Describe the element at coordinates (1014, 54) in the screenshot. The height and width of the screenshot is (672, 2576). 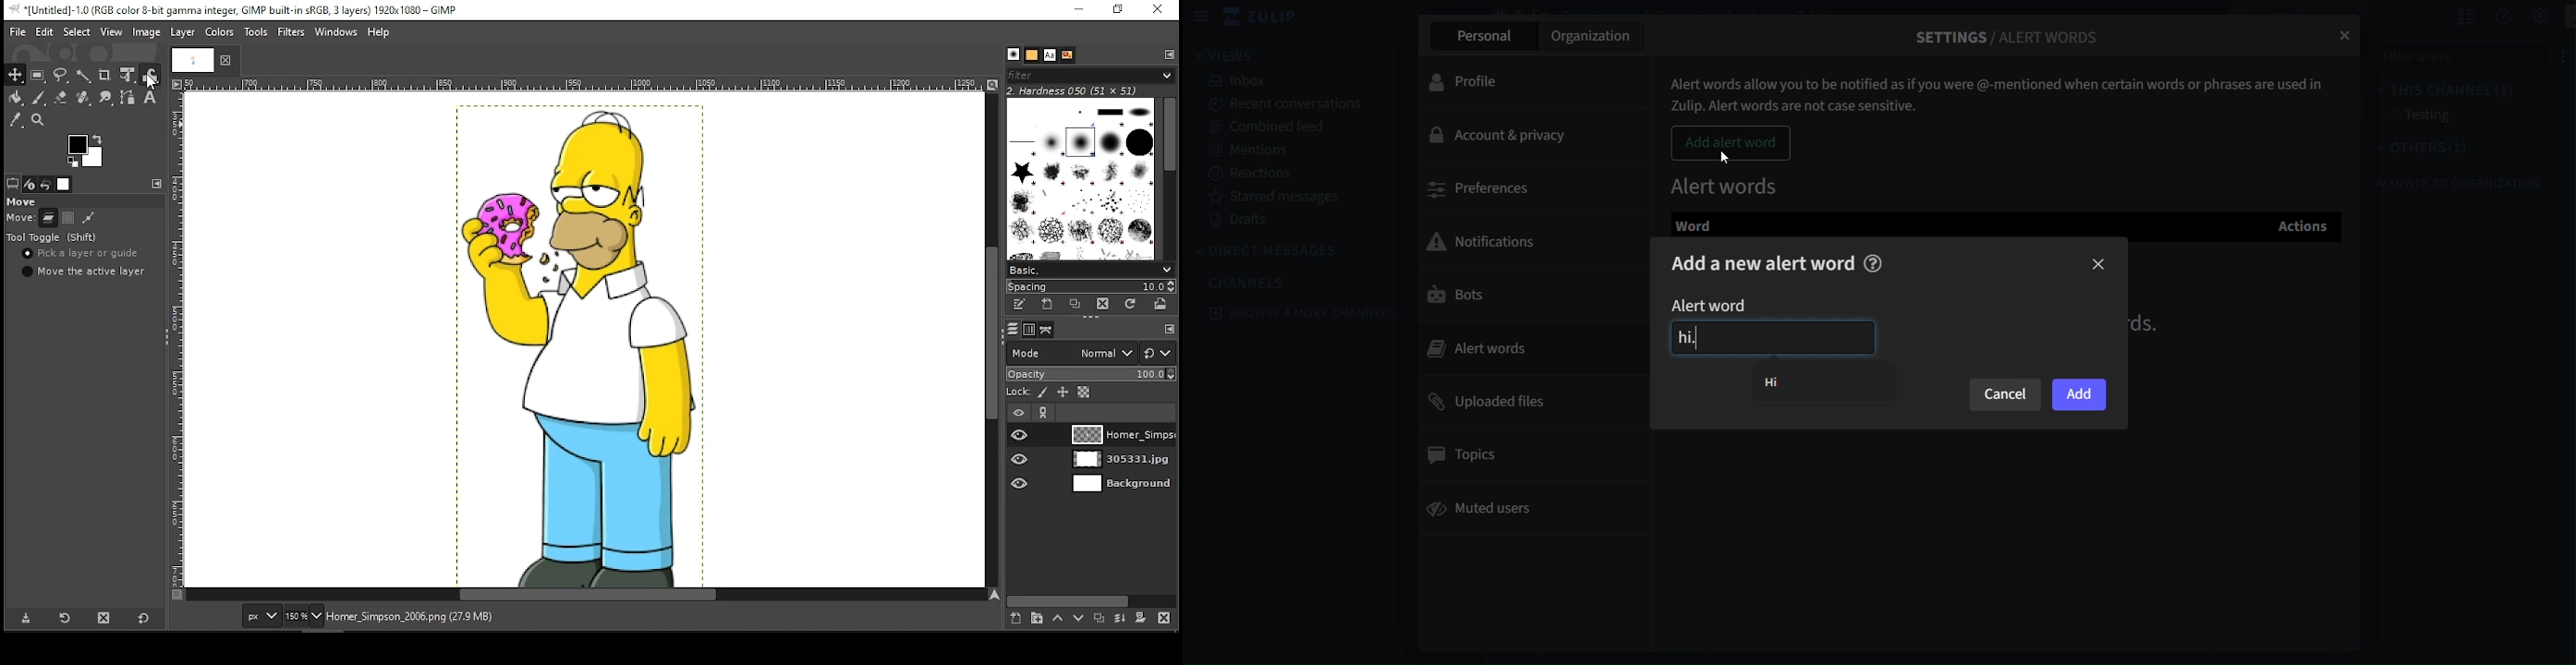
I see `brush` at that location.